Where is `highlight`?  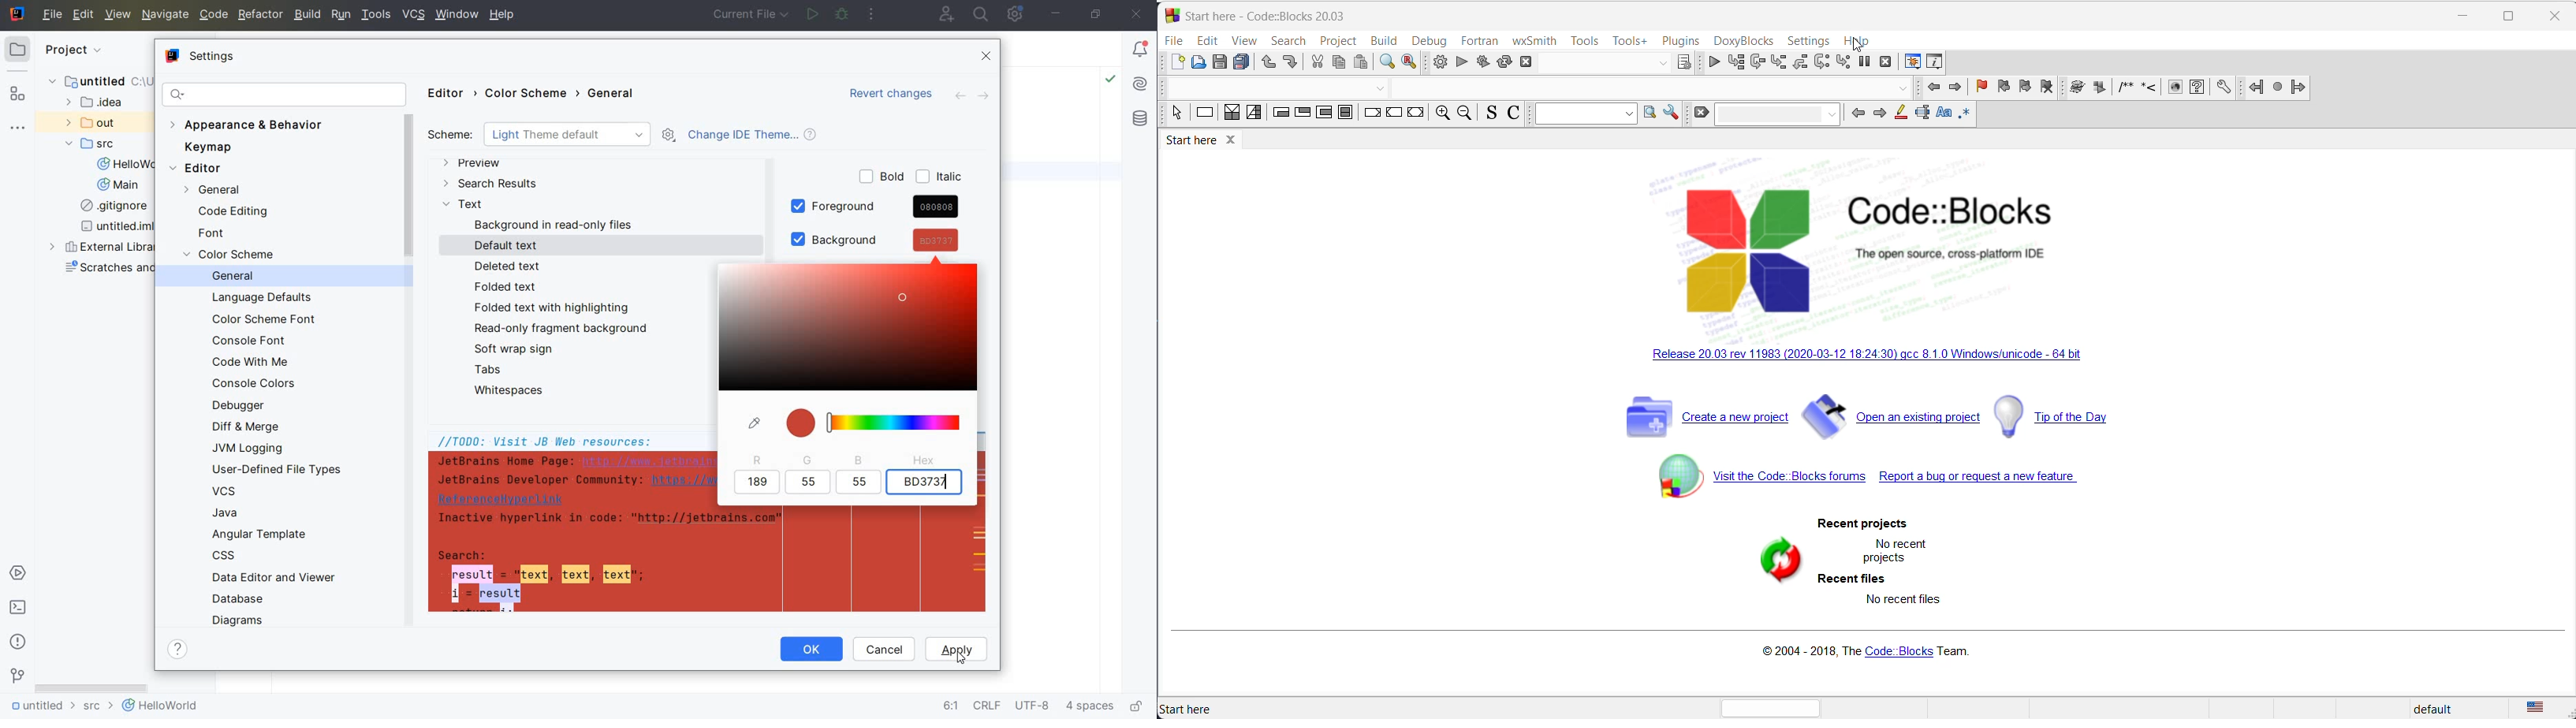
highlight is located at coordinates (1899, 114).